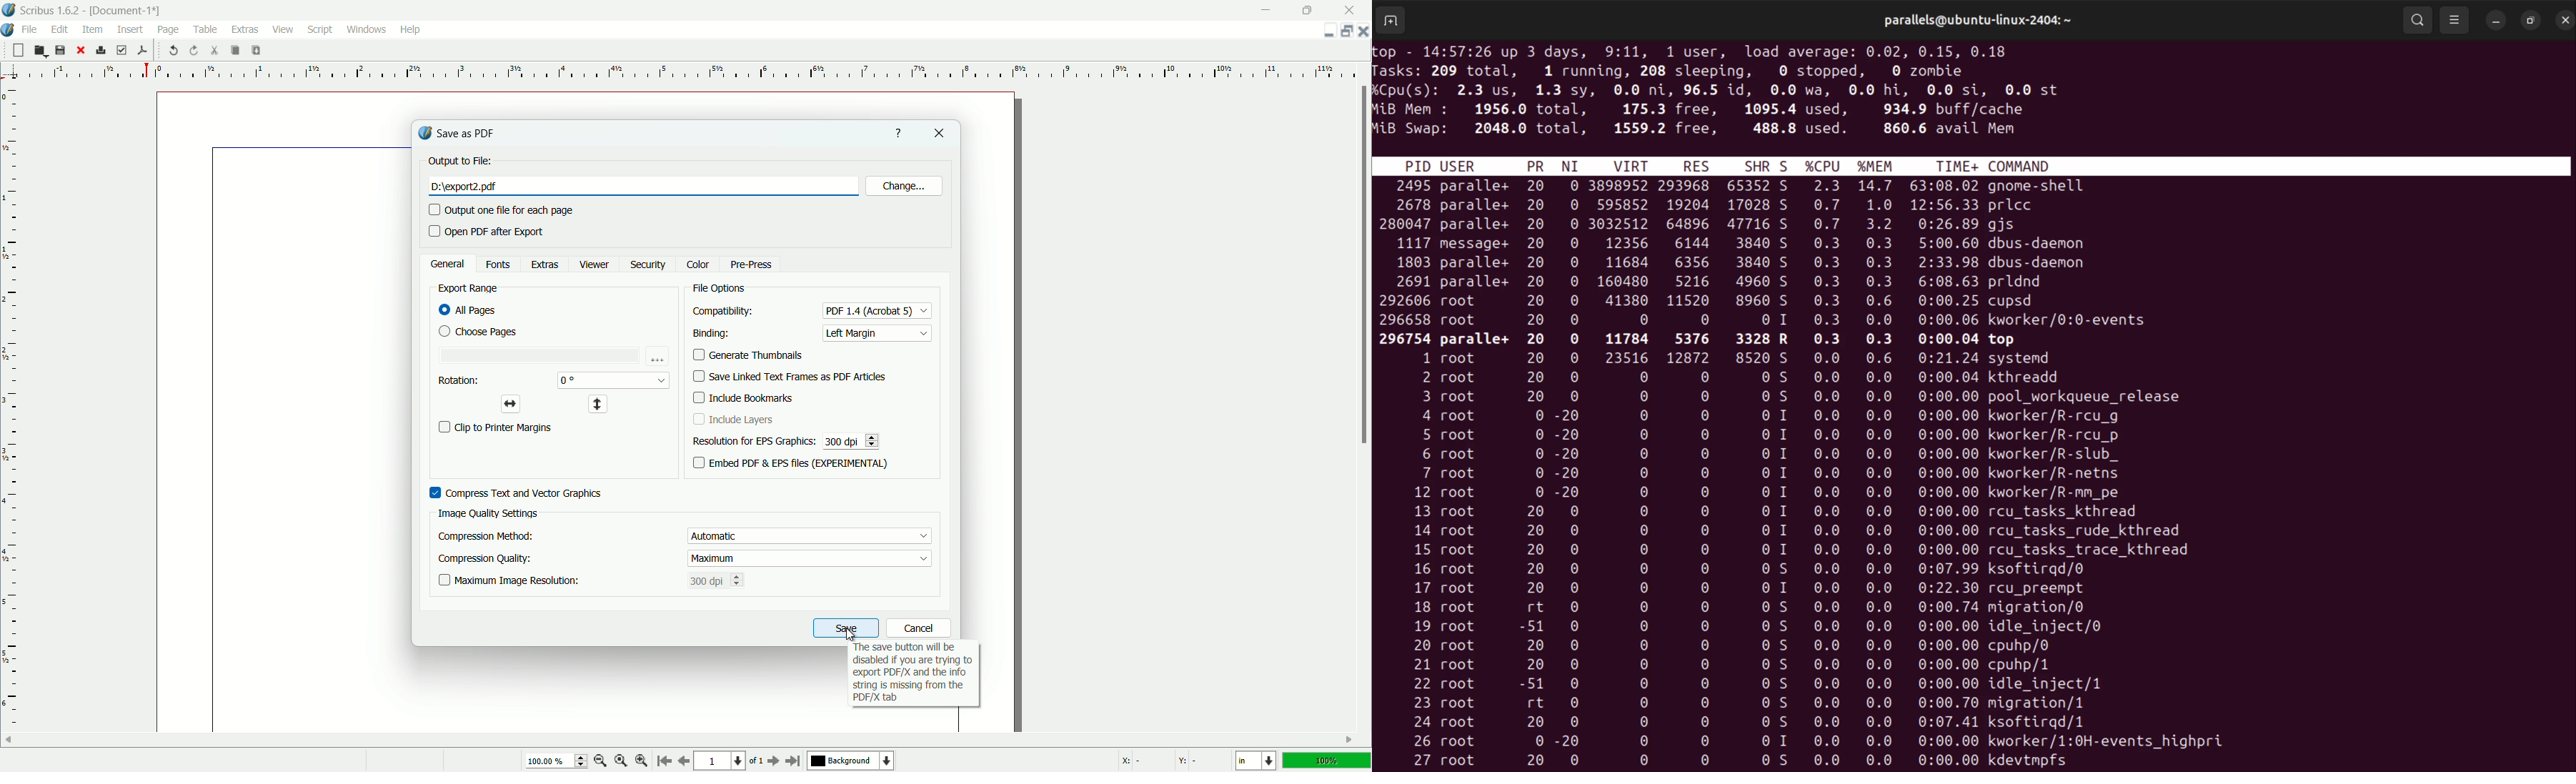  What do you see at coordinates (750, 442) in the screenshot?
I see `resolution for eps graphics` at bounding box center [750, 442].